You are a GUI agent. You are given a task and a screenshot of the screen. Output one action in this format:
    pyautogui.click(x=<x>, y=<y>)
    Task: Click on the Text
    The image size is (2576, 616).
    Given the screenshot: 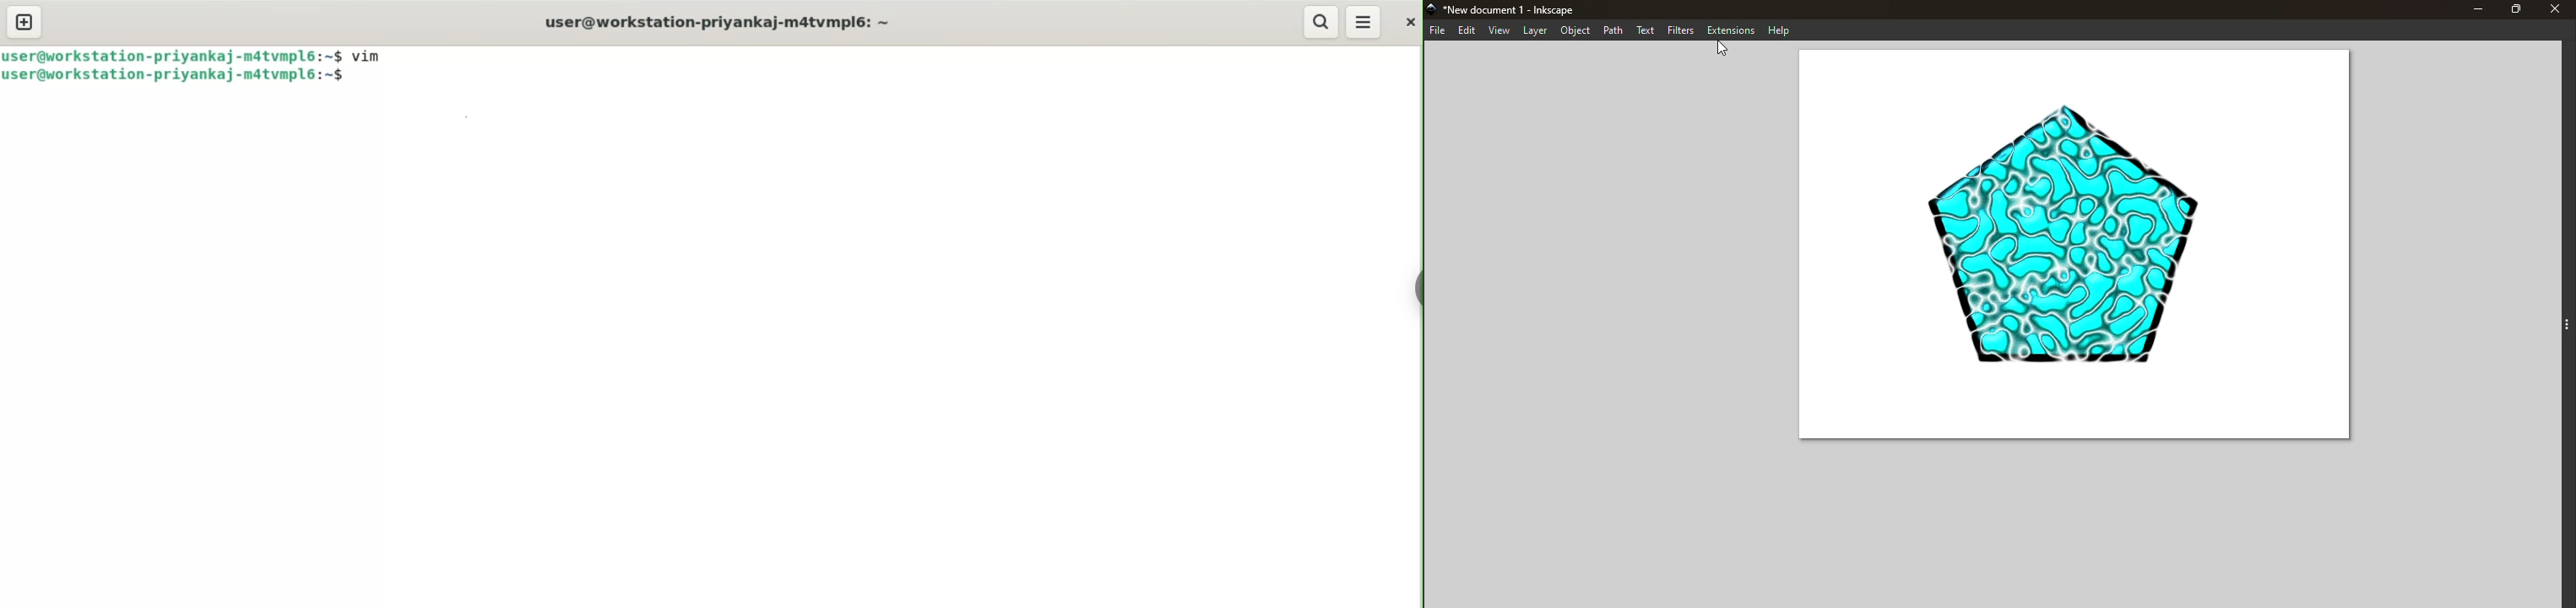 What is the action you would take?
    pyautogui.click(x=1647, y=32)
    